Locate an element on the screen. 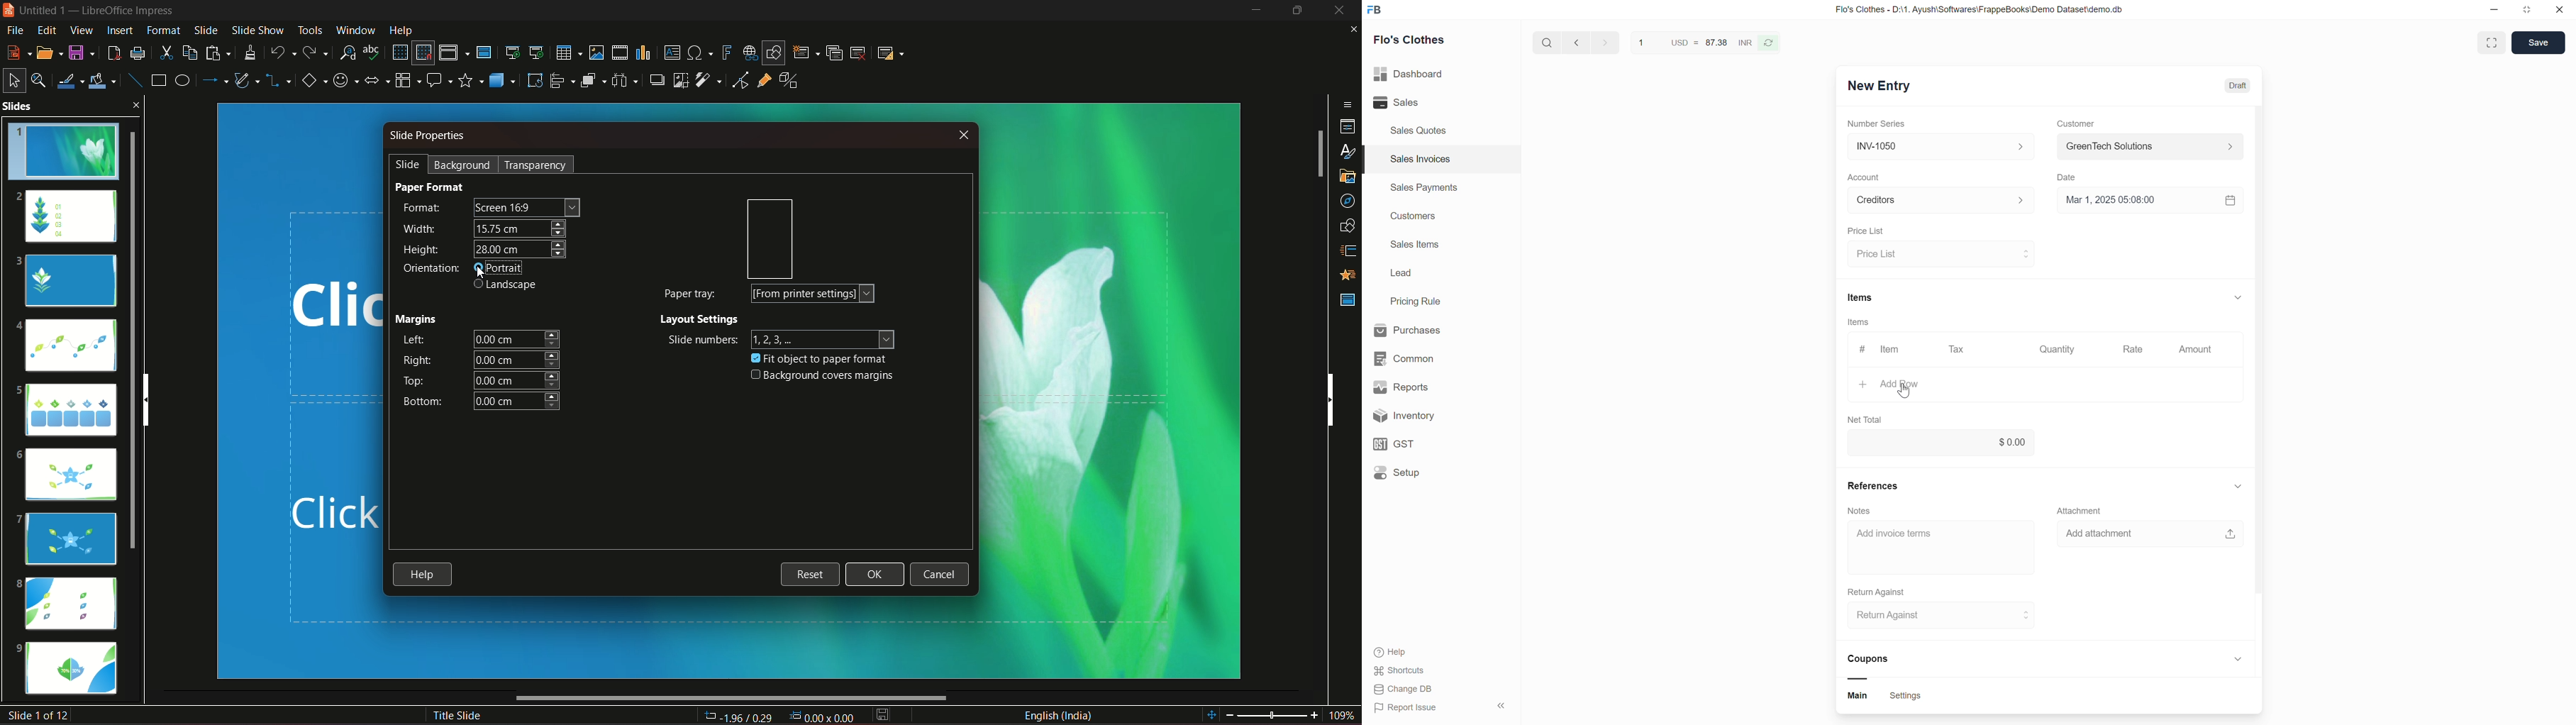  search  is located at coordinates (1545, 45).